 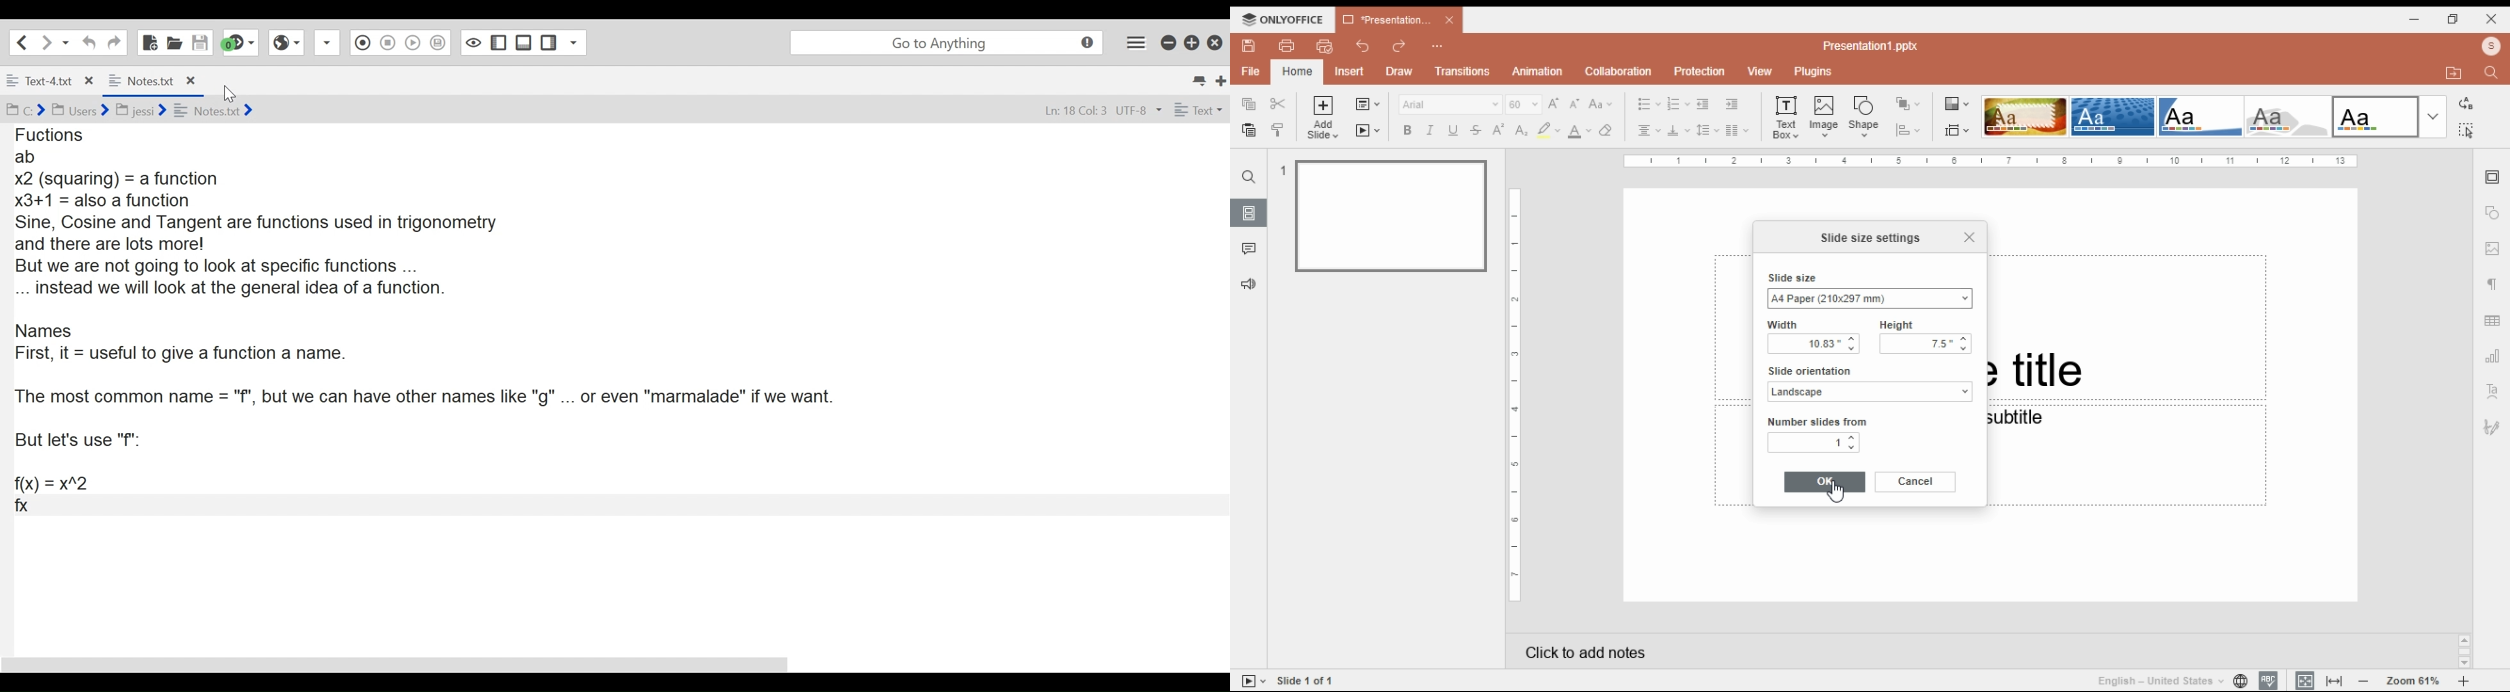 What do you see at coordinates (413, 44) in the screenshot?
I see `Play Last Macro` at bounding box center [413, 44].